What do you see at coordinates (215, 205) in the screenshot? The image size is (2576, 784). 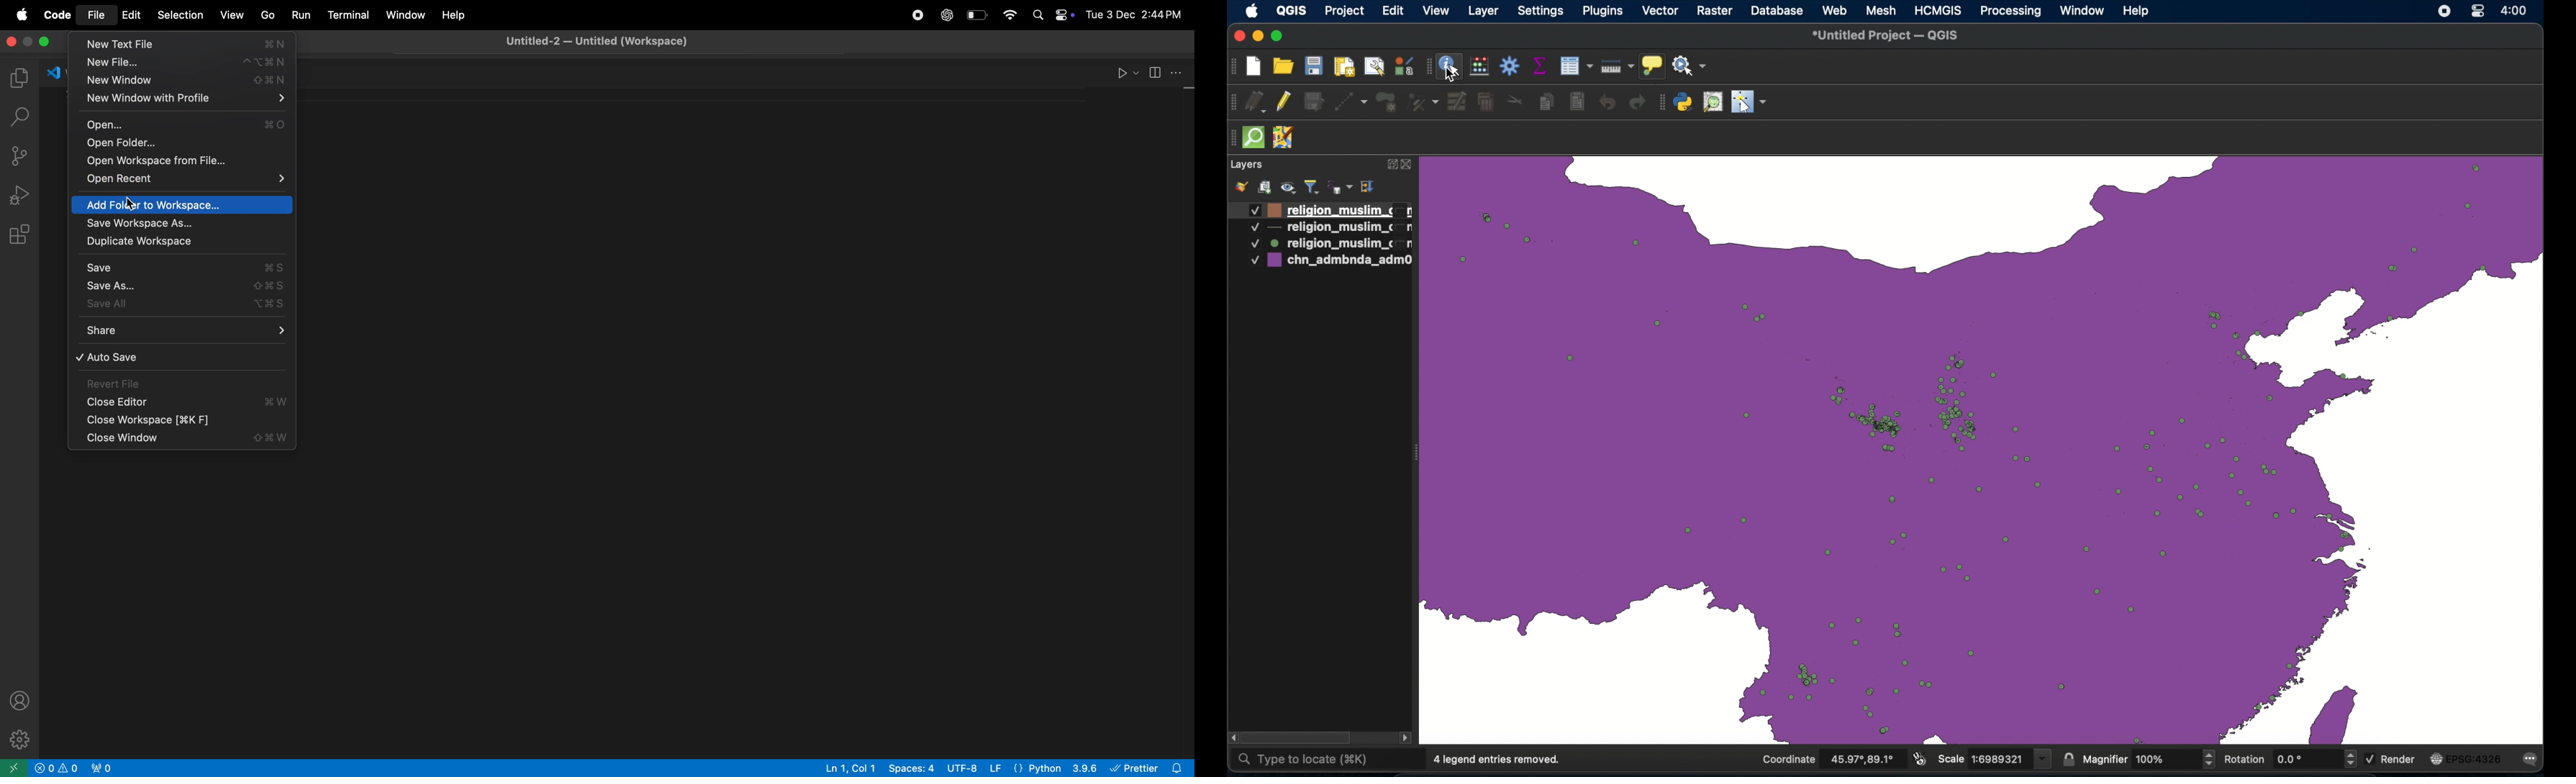 I see `add folder to workspace` at bounding box center [215, 205].